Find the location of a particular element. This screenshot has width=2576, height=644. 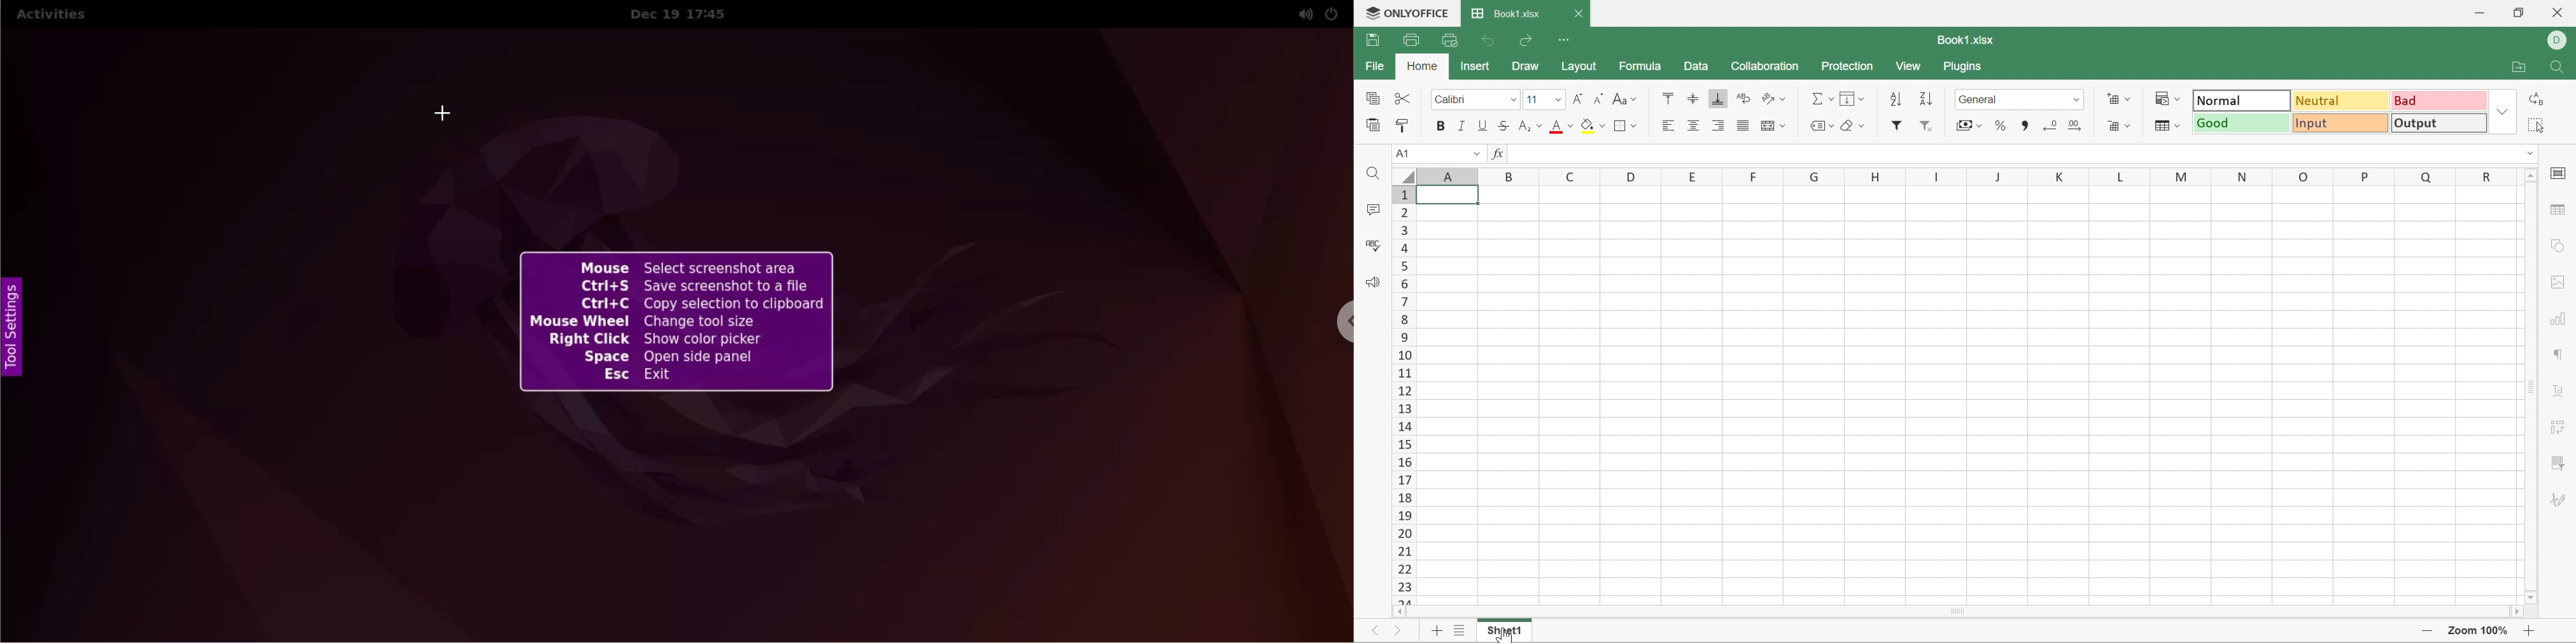

Plugins is located at coordinates (1965, 67).